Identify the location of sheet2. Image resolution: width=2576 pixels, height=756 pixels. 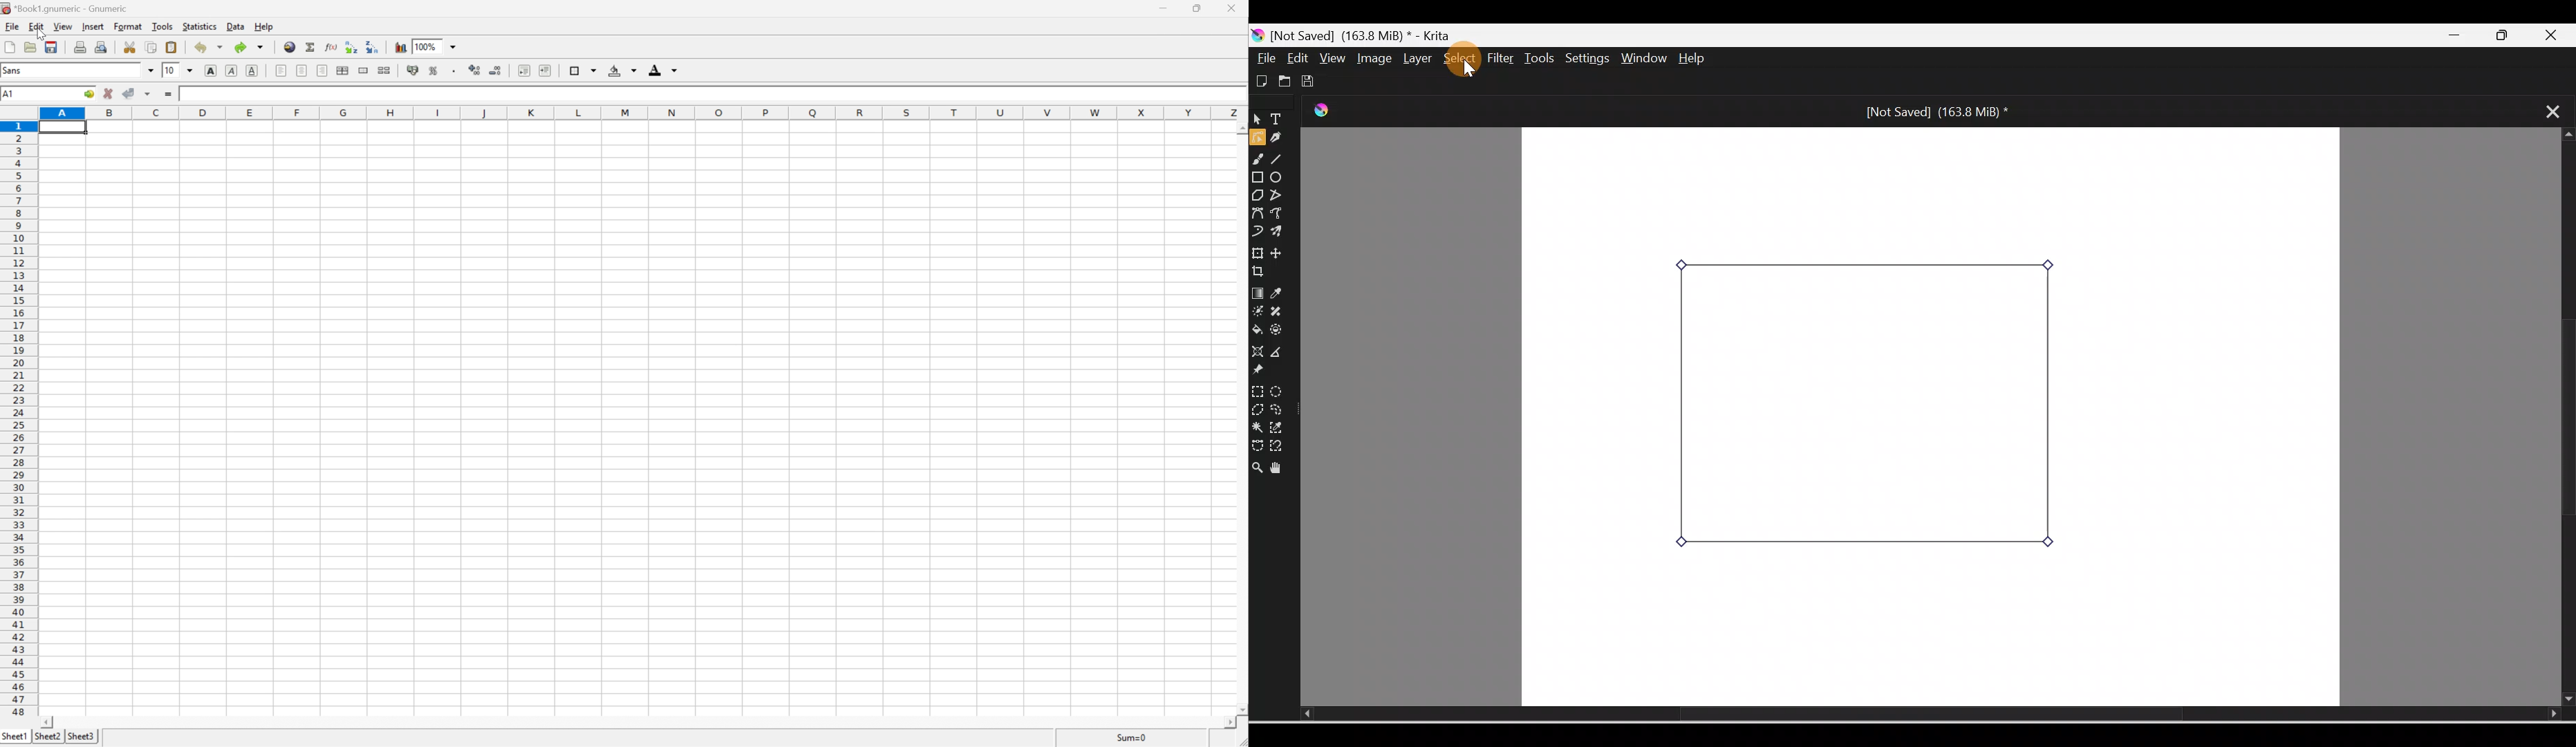
(46, 740).